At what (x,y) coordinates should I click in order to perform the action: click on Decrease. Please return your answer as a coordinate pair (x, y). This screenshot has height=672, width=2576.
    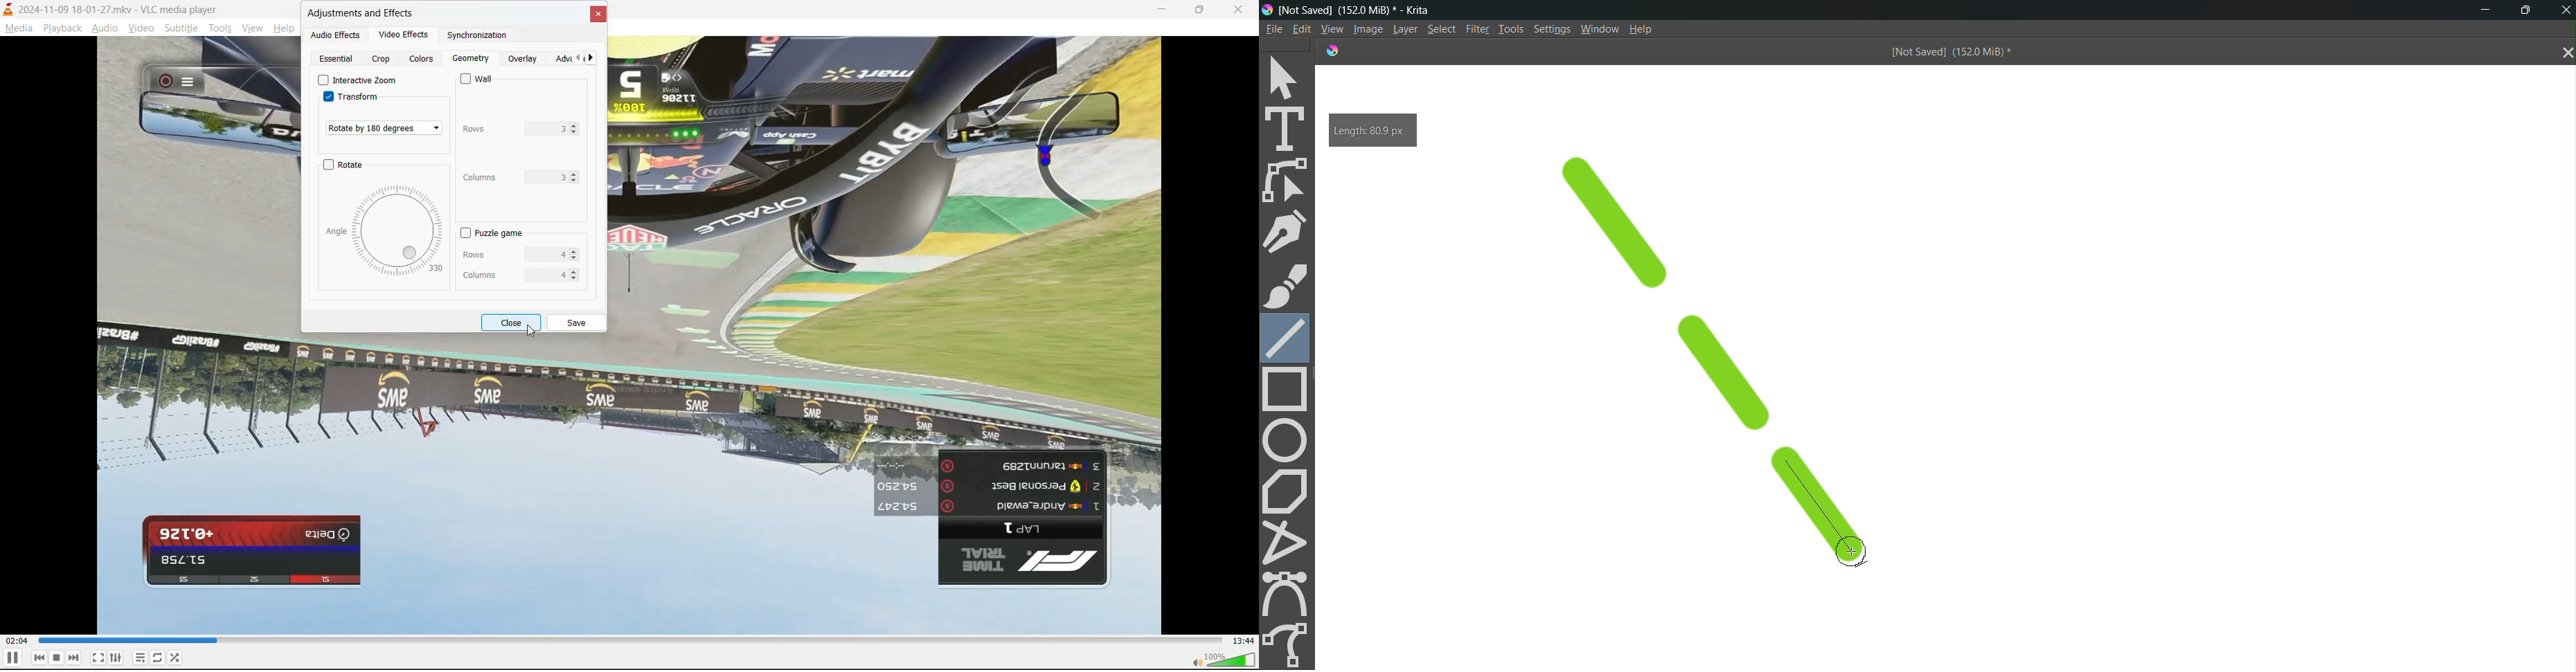
    Looking at the image, I should click on (574, 262).